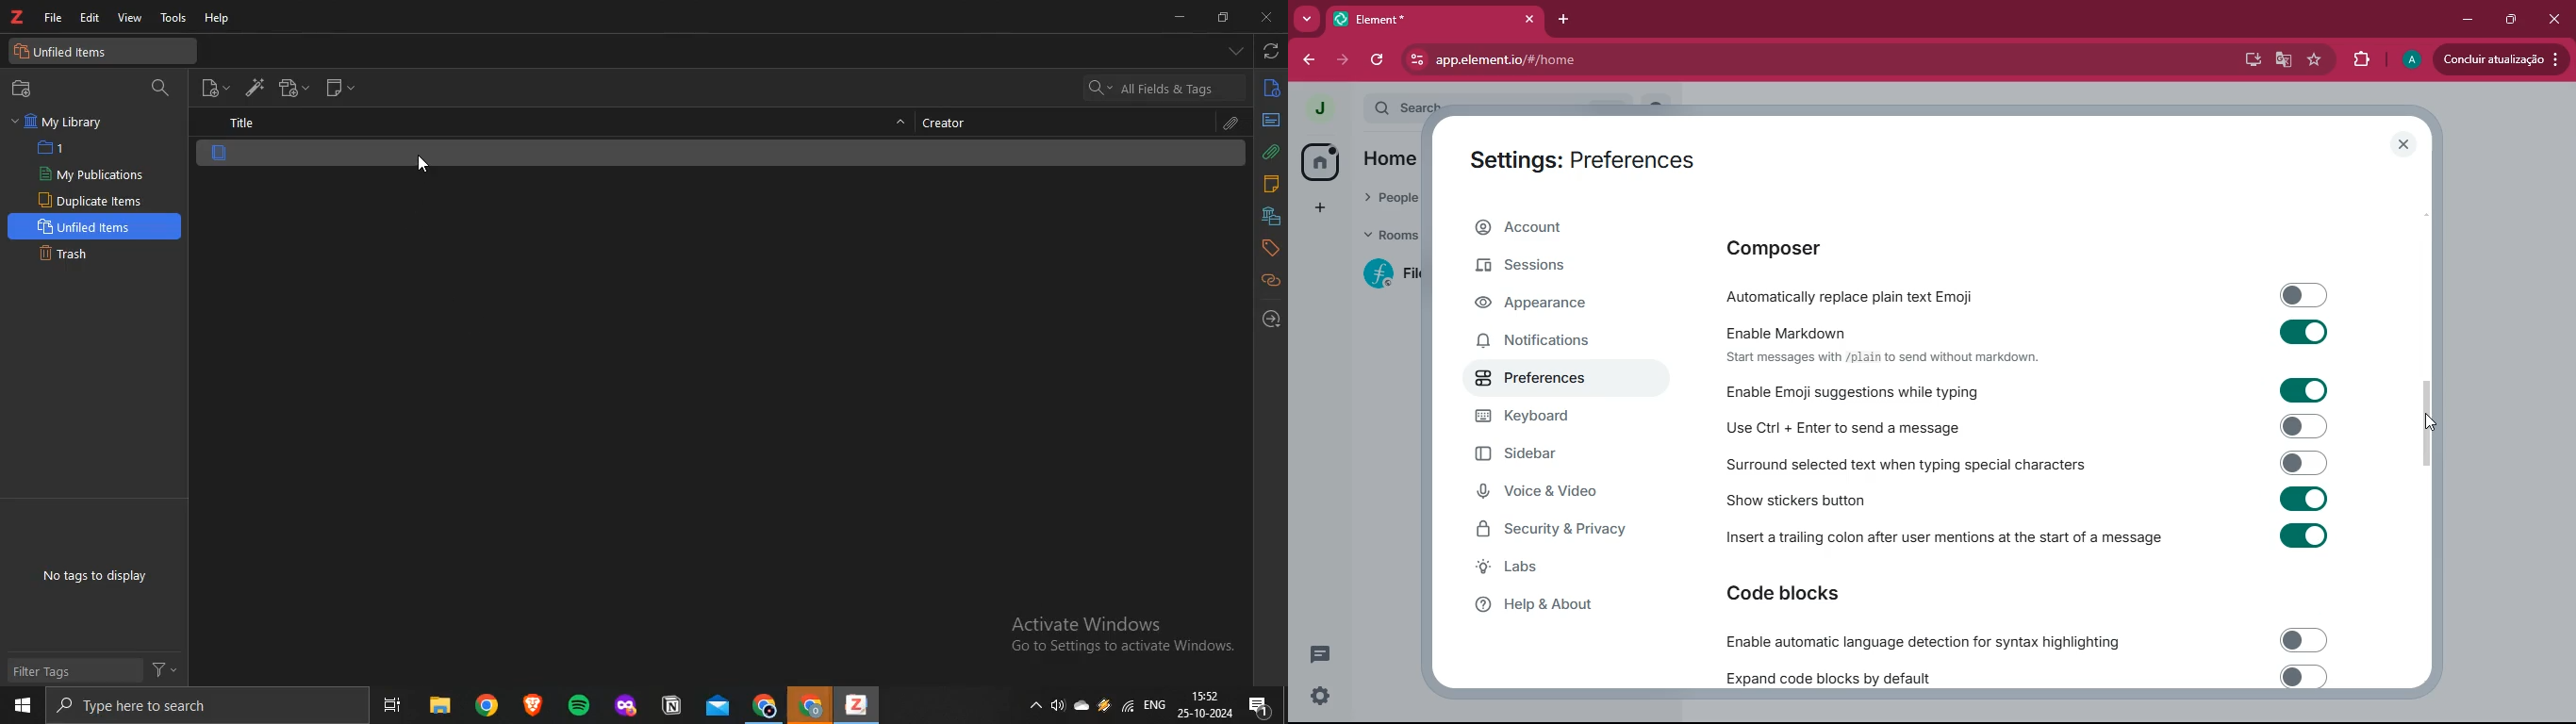 The image size is (2576, 728). Describe the element at coordinates (438, 705) in the screenshot. I see `files` at that location.